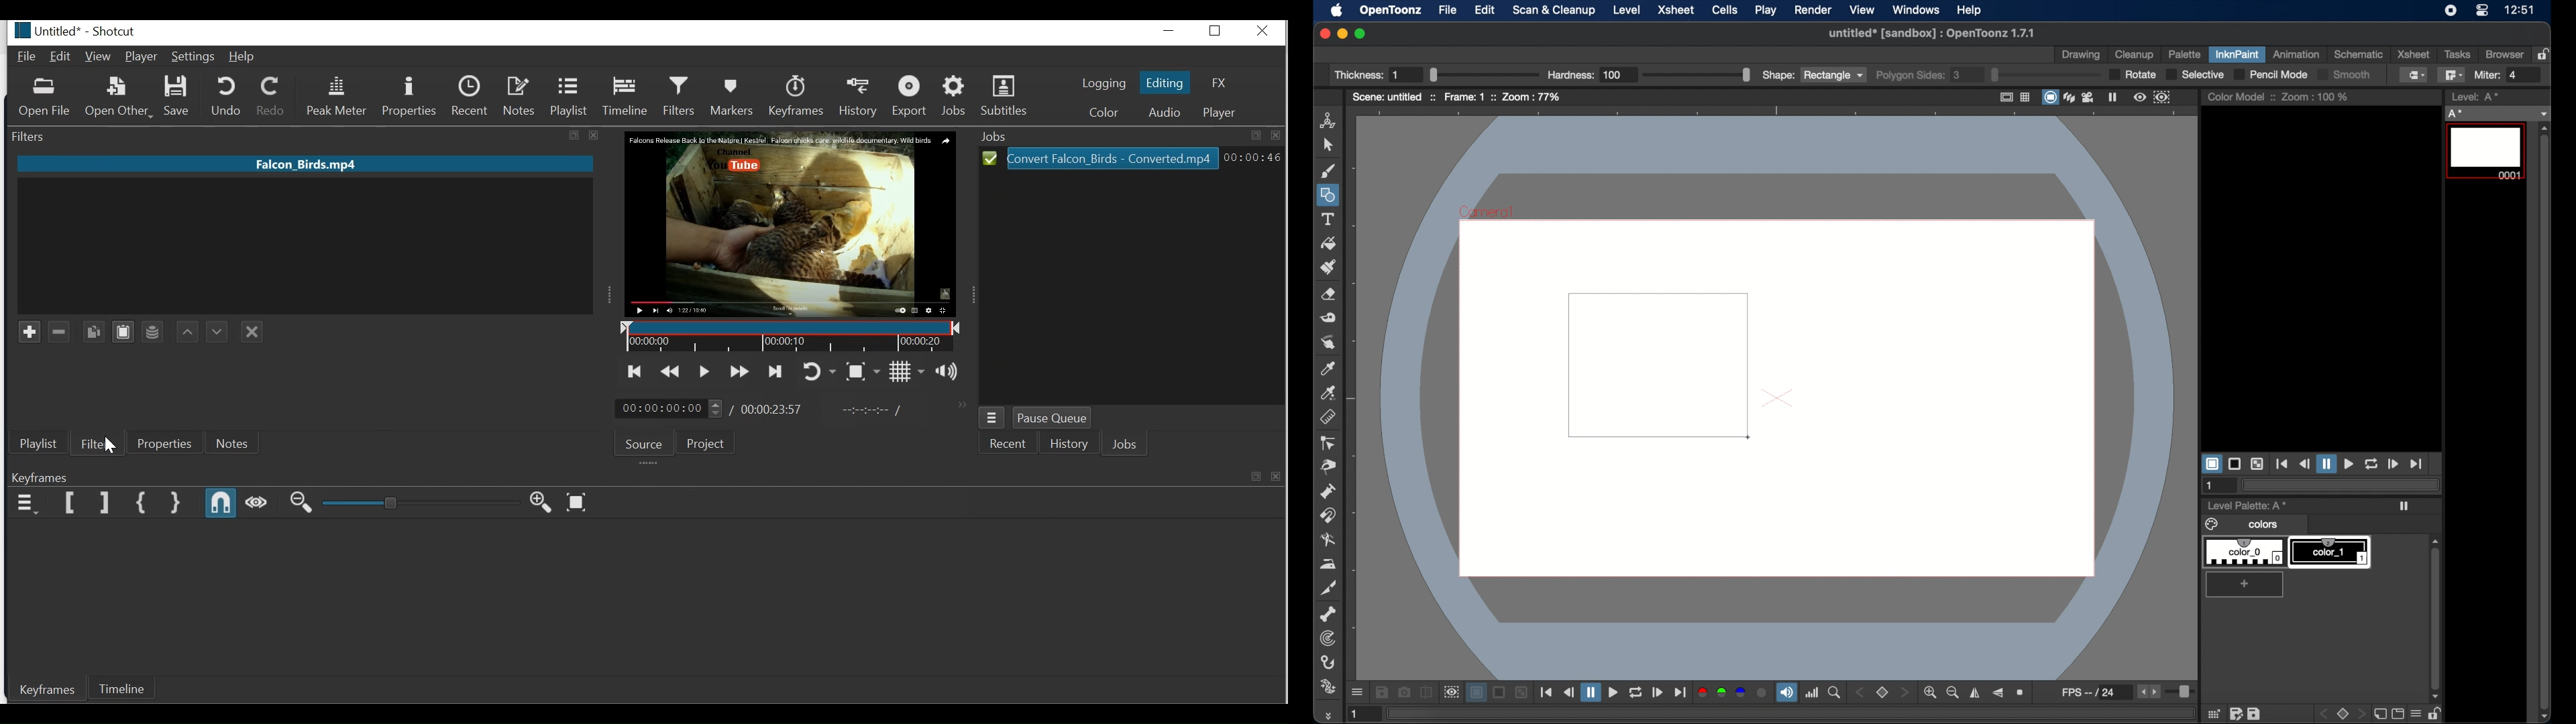 The height and width of the screenshot is (728, 2576). What do you see at coordinates (1328, 516) in the screenshot?
I see `magnet tool` at bounding box center [1328, 516].